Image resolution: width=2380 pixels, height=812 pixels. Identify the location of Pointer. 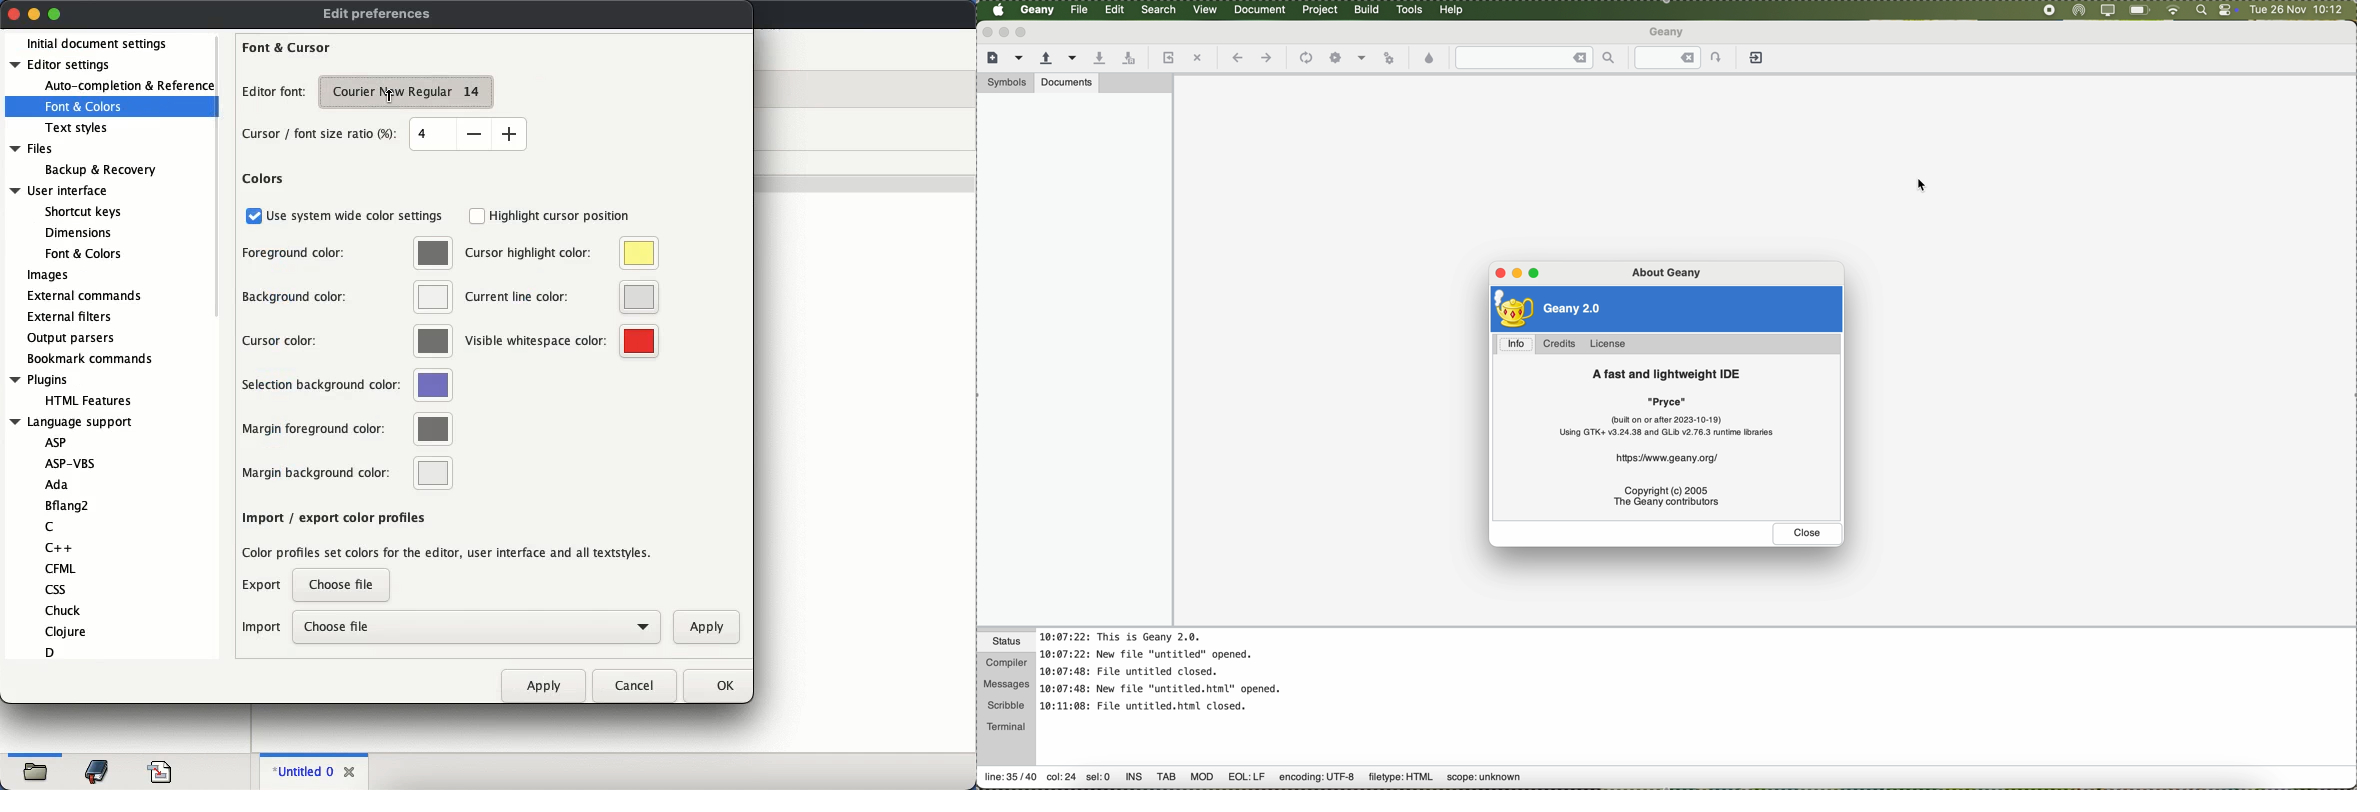
(1920, 183).